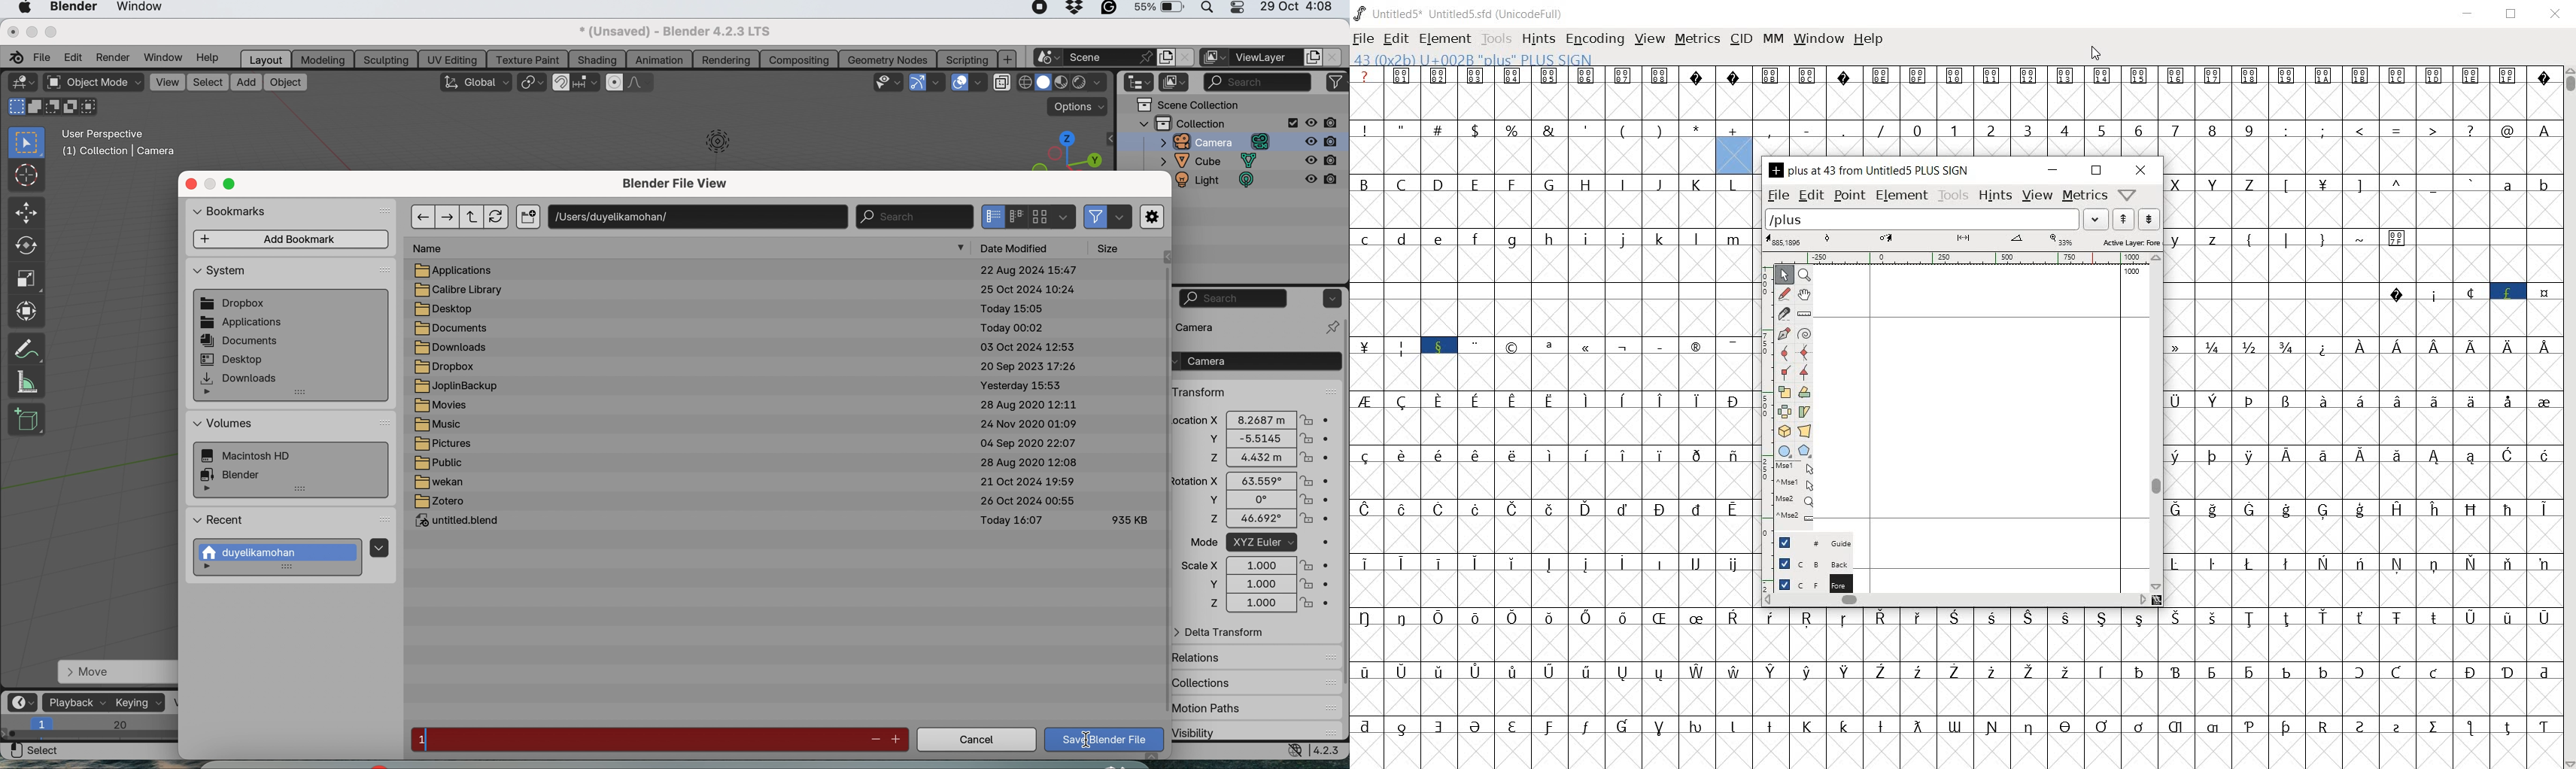 The image size is (2576, 784). Describe the element at coordinates (1130, 520) in the screenshot. I see `935 KB` at that location.